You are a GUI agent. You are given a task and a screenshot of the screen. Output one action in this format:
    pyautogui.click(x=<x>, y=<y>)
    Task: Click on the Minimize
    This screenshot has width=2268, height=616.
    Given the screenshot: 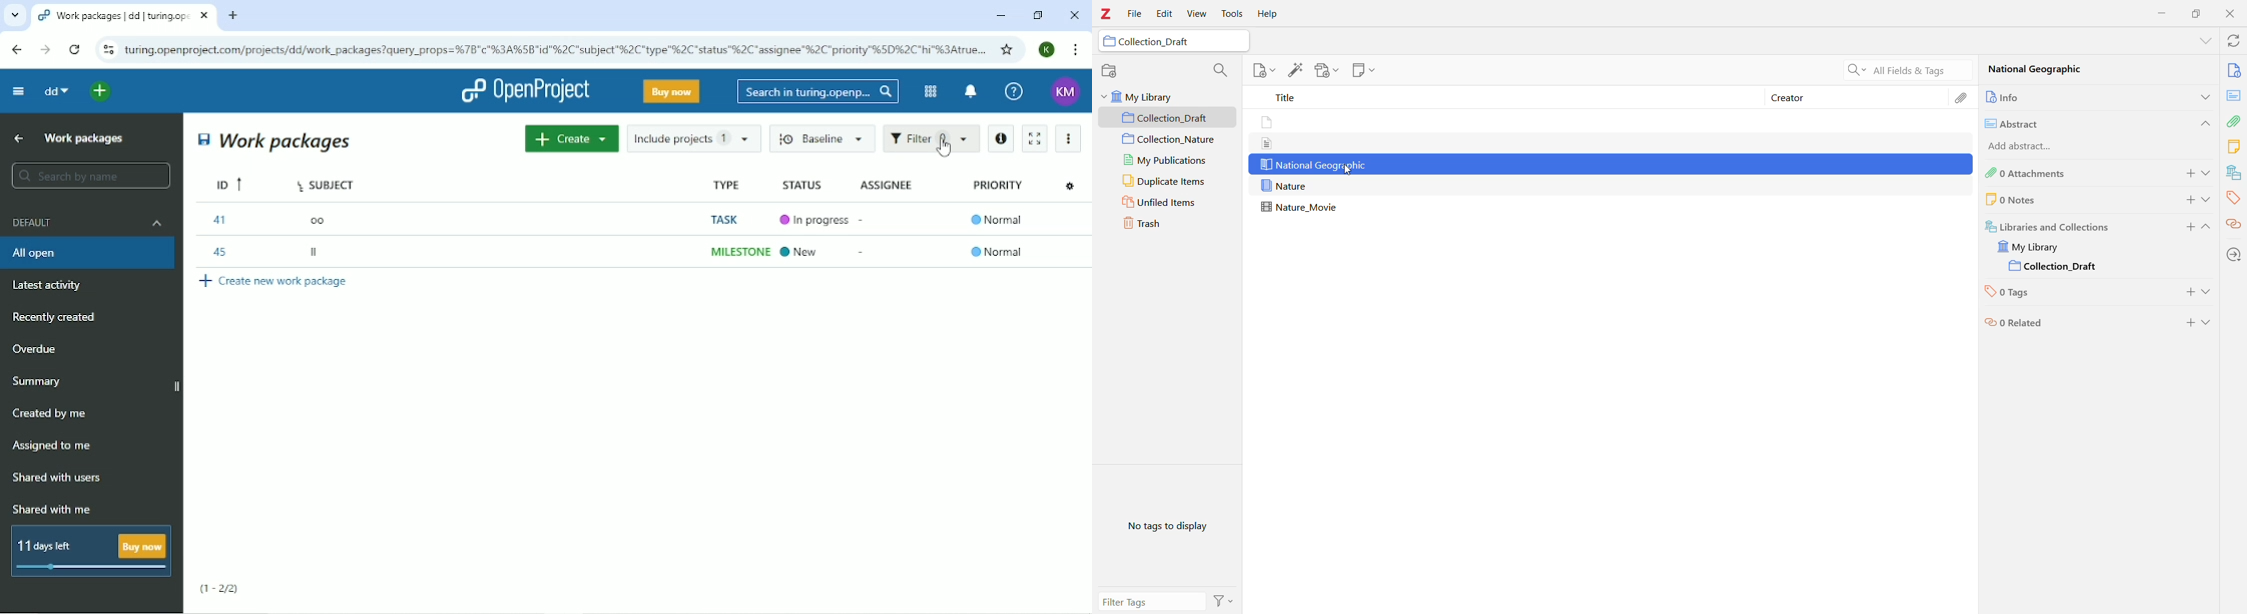 What is the action you would take?
    pyautogui.click(x=1000, y=16)
    